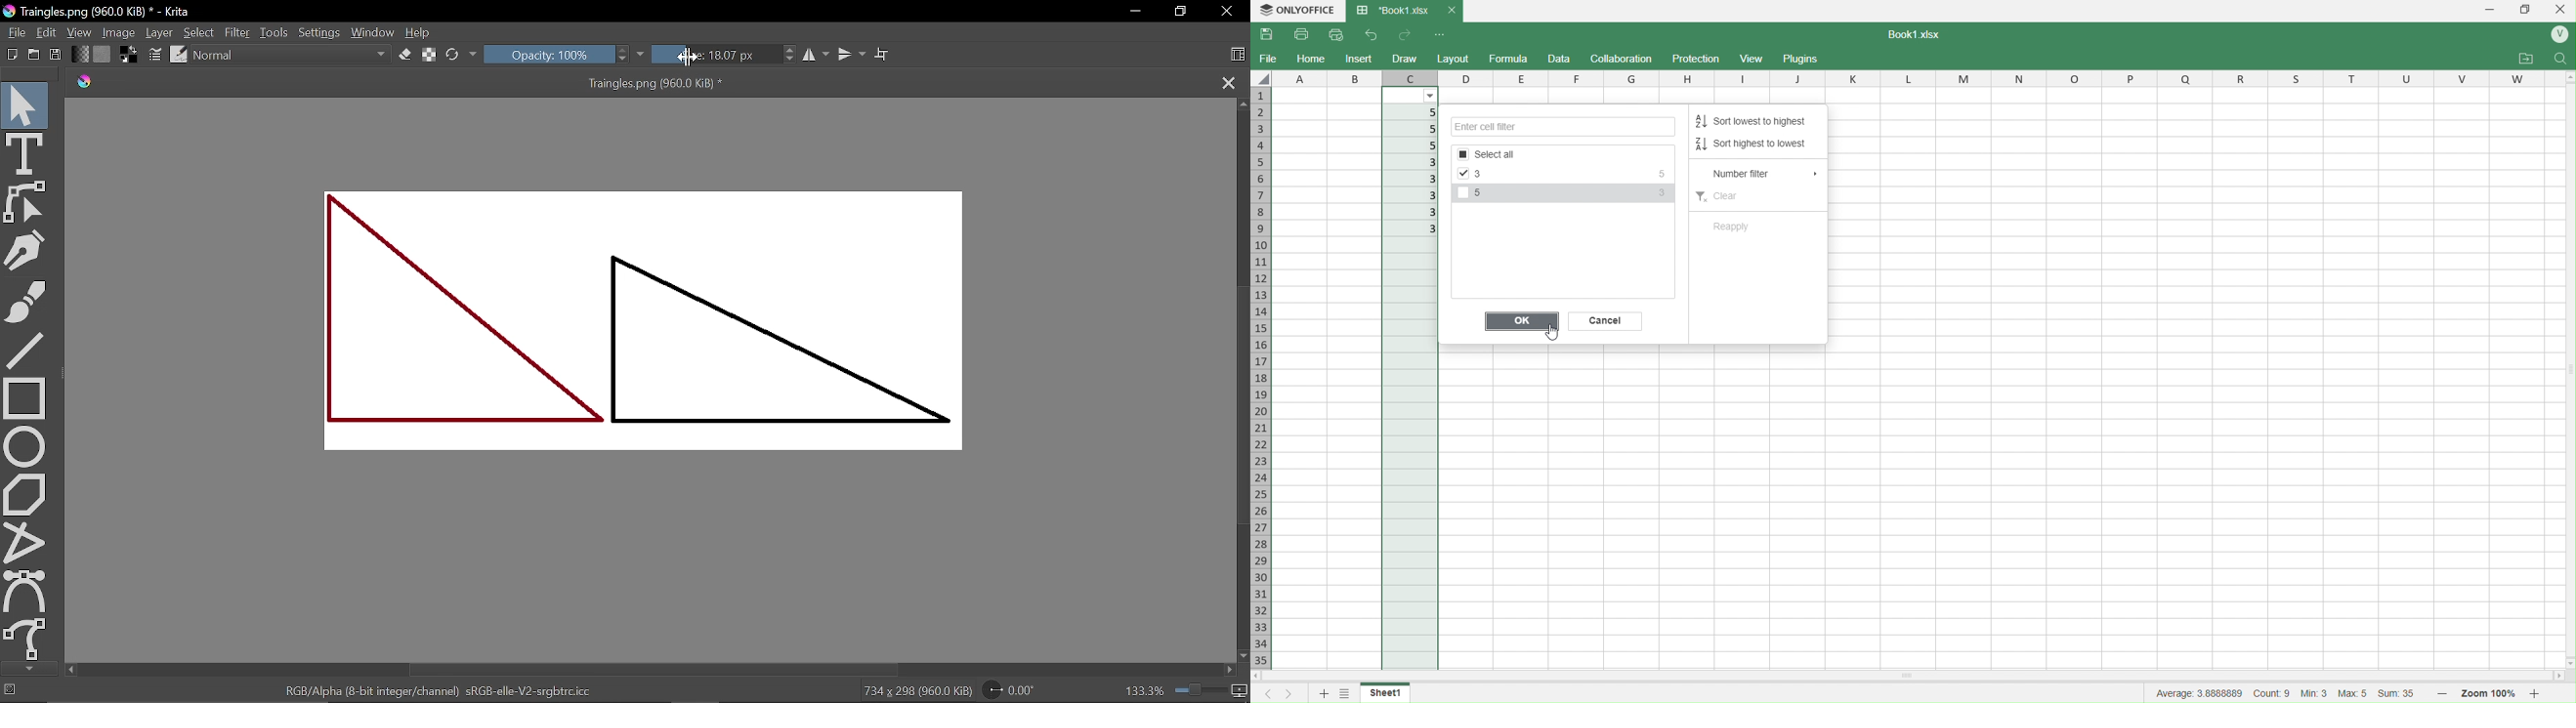 The width and height of the screenshot is (2576, 728). I want to click on Close tab, so click(1227, 83).